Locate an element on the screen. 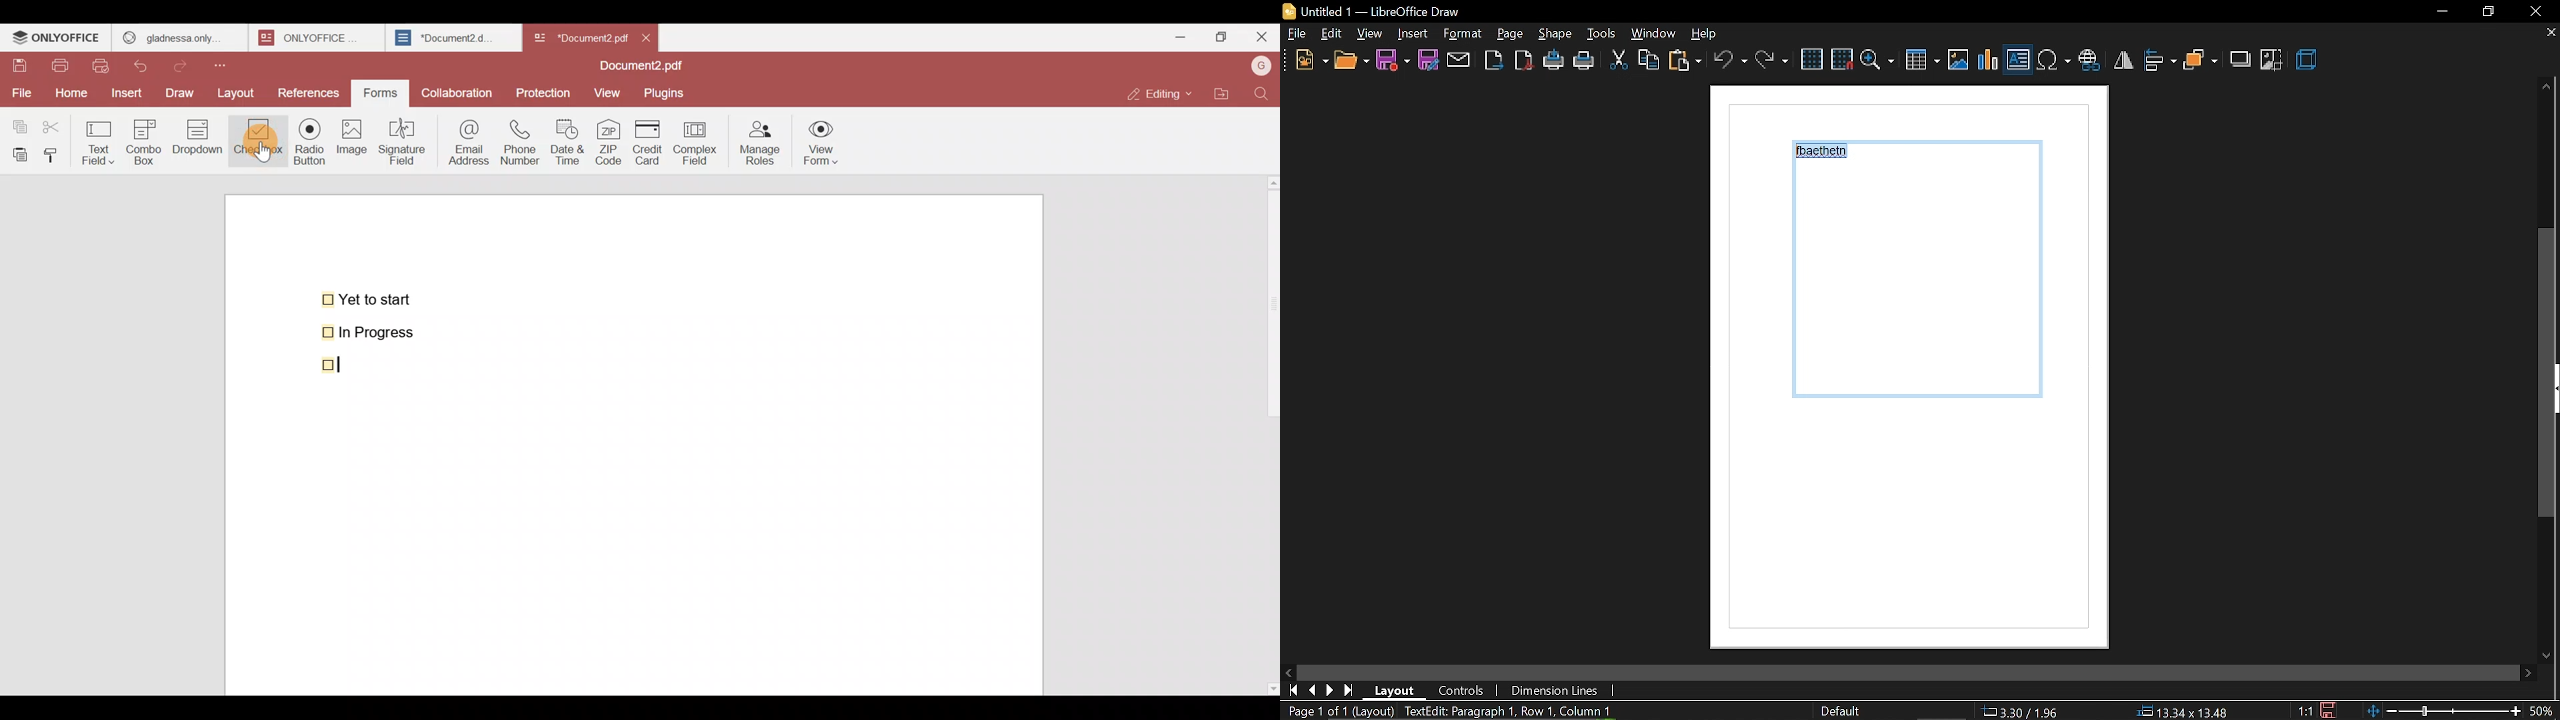 The image size is (2576, 728). Email address is located at coordinates (466, 141).